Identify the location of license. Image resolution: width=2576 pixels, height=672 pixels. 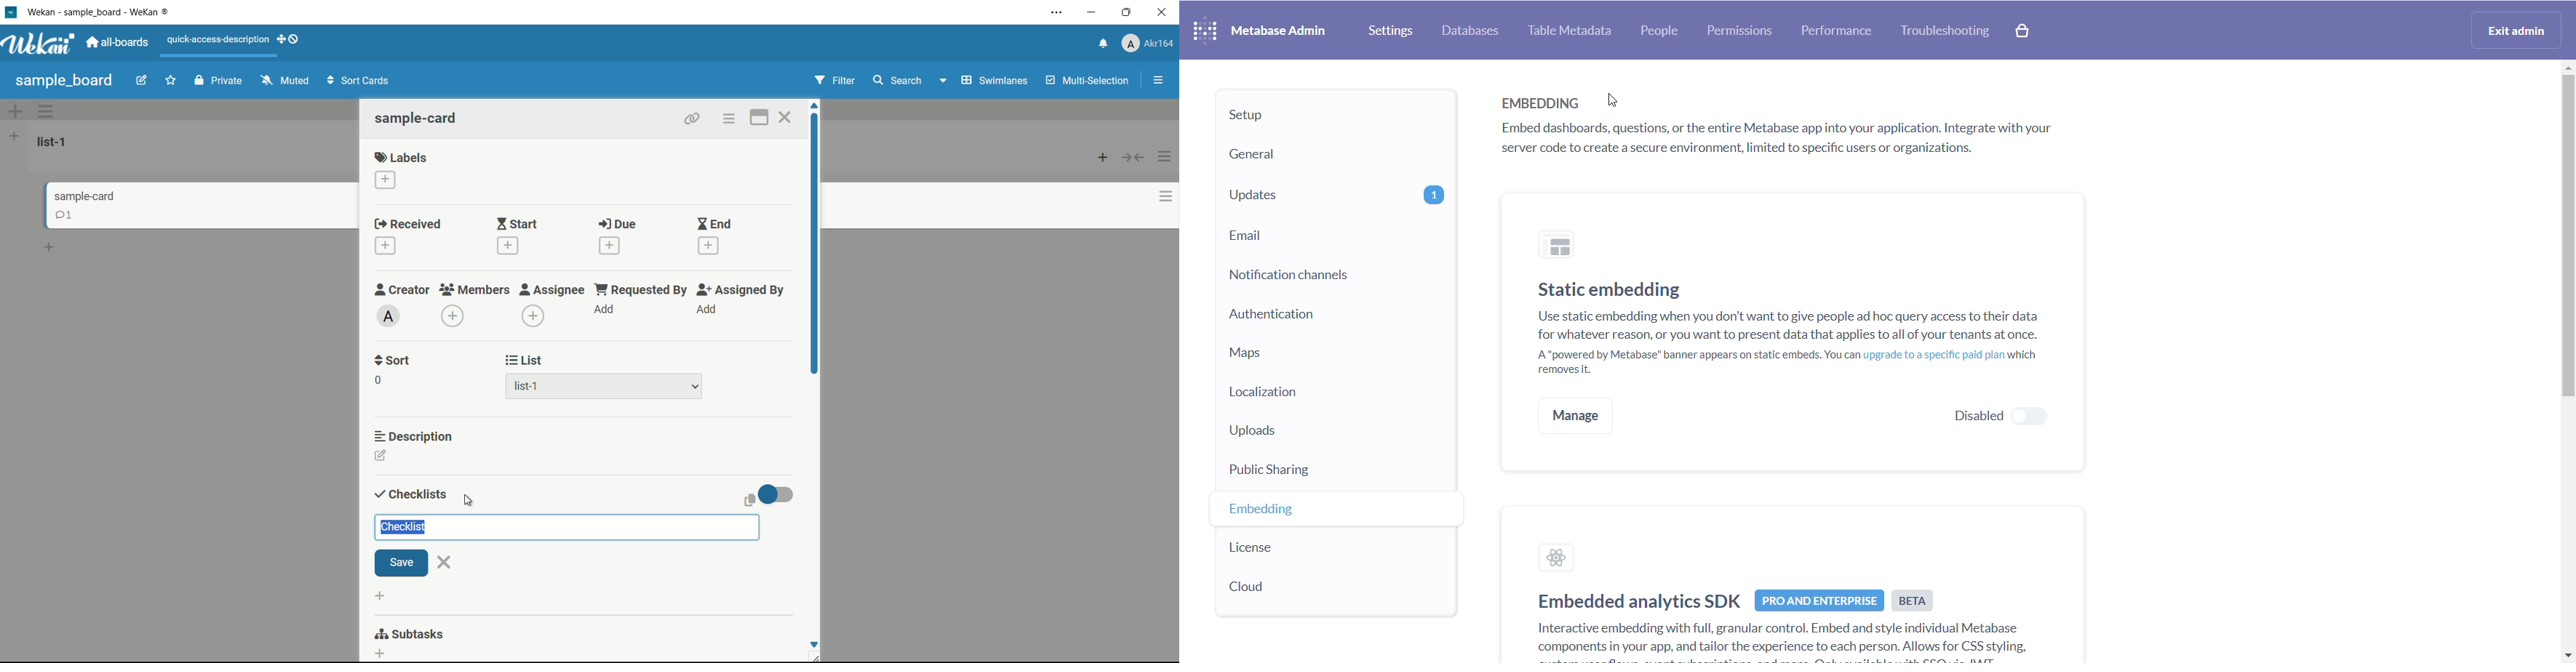
(1315, 552).